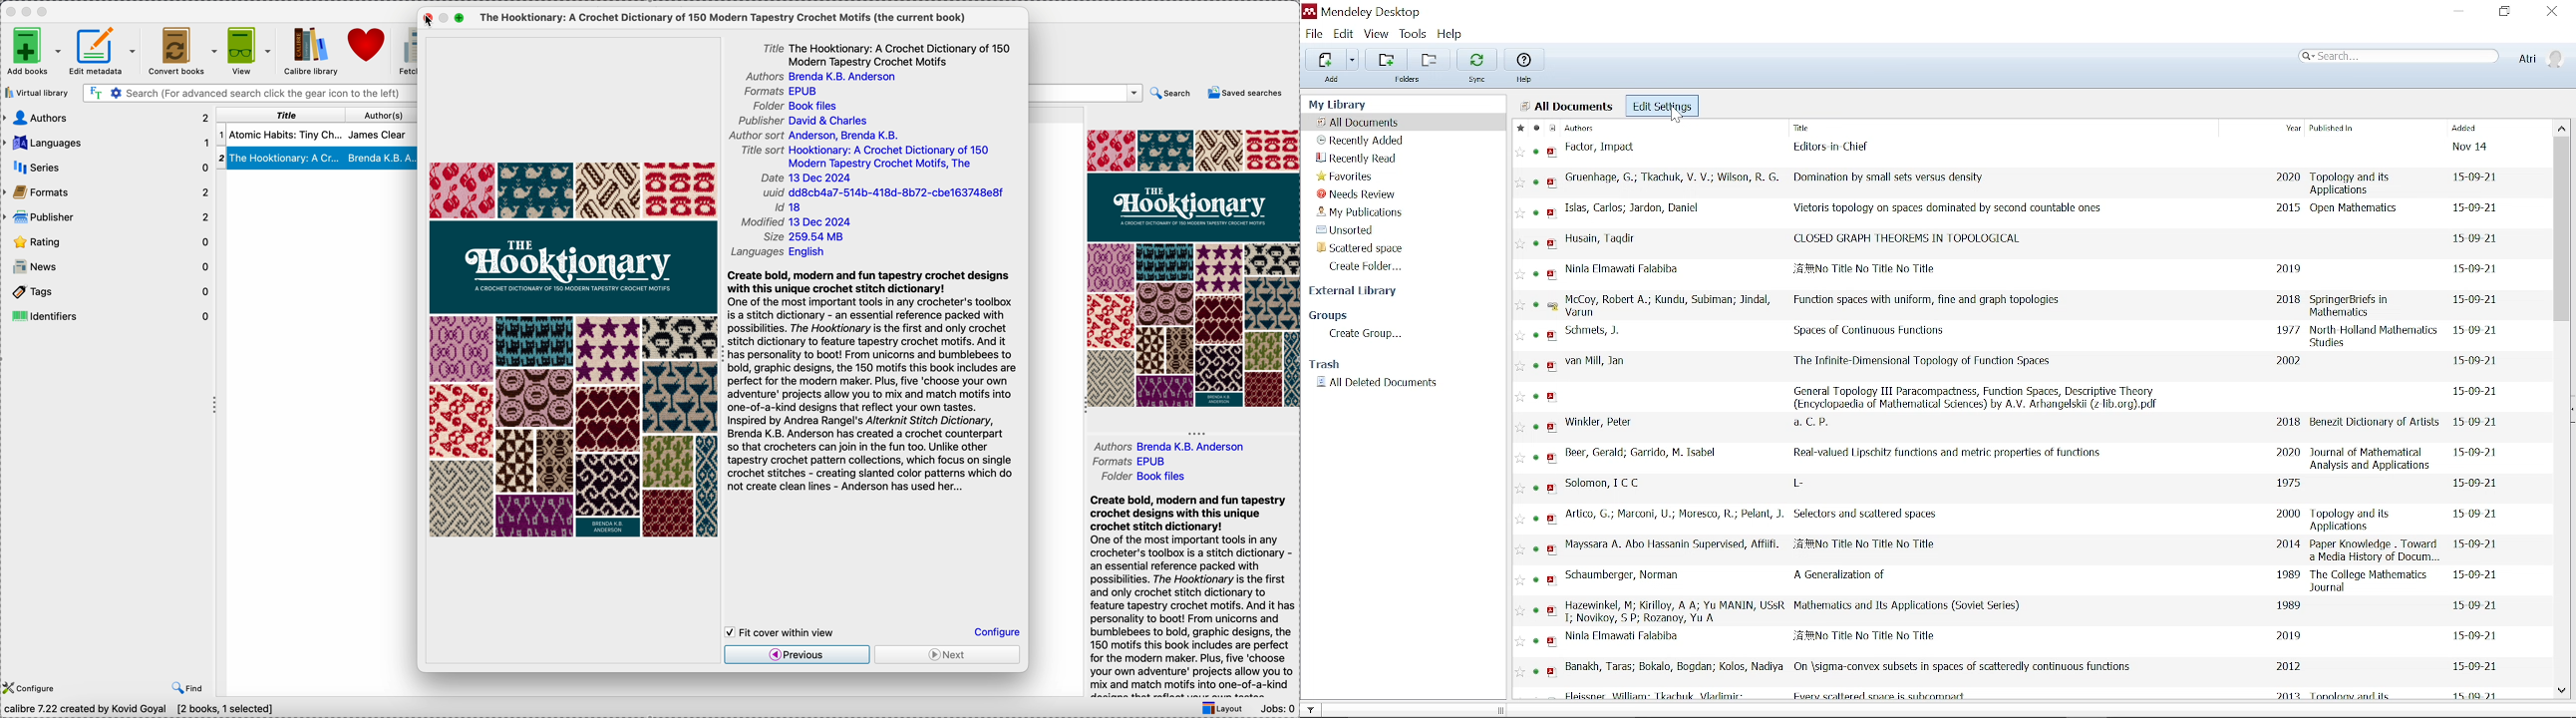 This screenshot has width=2576, height=728. I want to click on title The Hooktionary: A Crochet Dictionary of 150 Modern Tapestry Crochet Motifs, so click(889, 53).